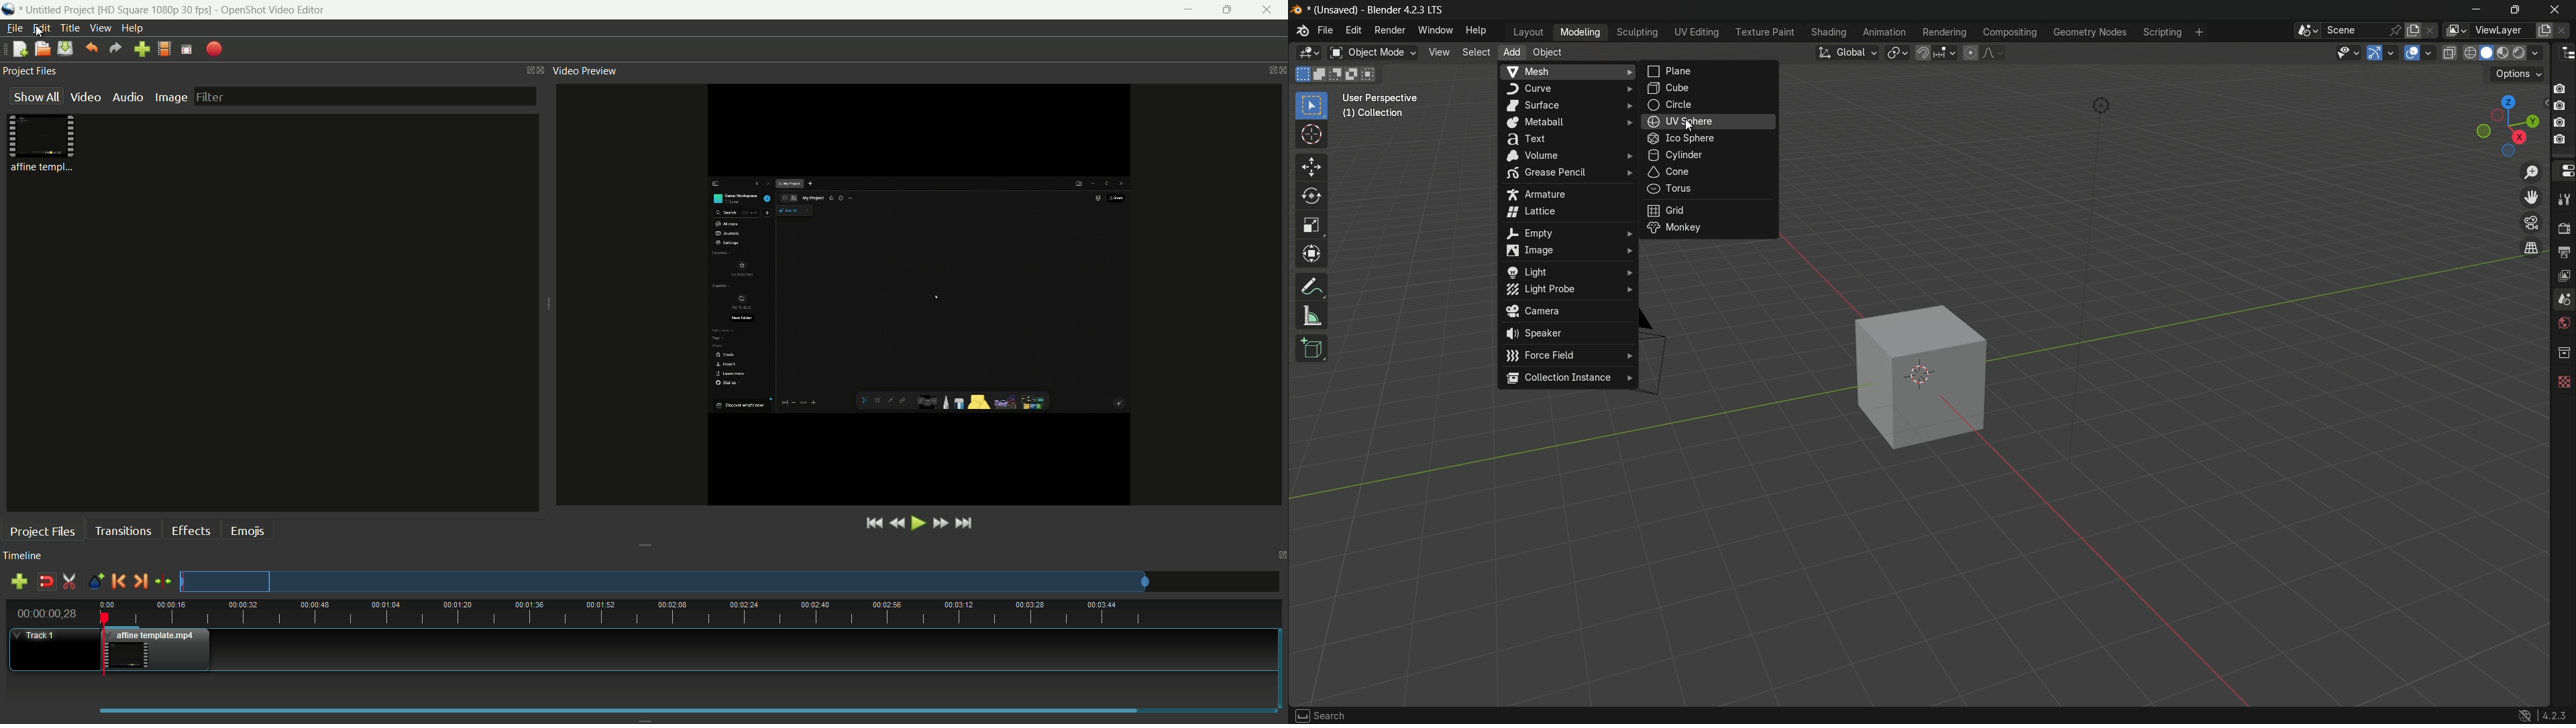 This screenshot has height=728, width=2576. What do you see at coordinates (1847, 52) in the screenshot?
I see `transformation orientation` at bounding box center [1847, 52].